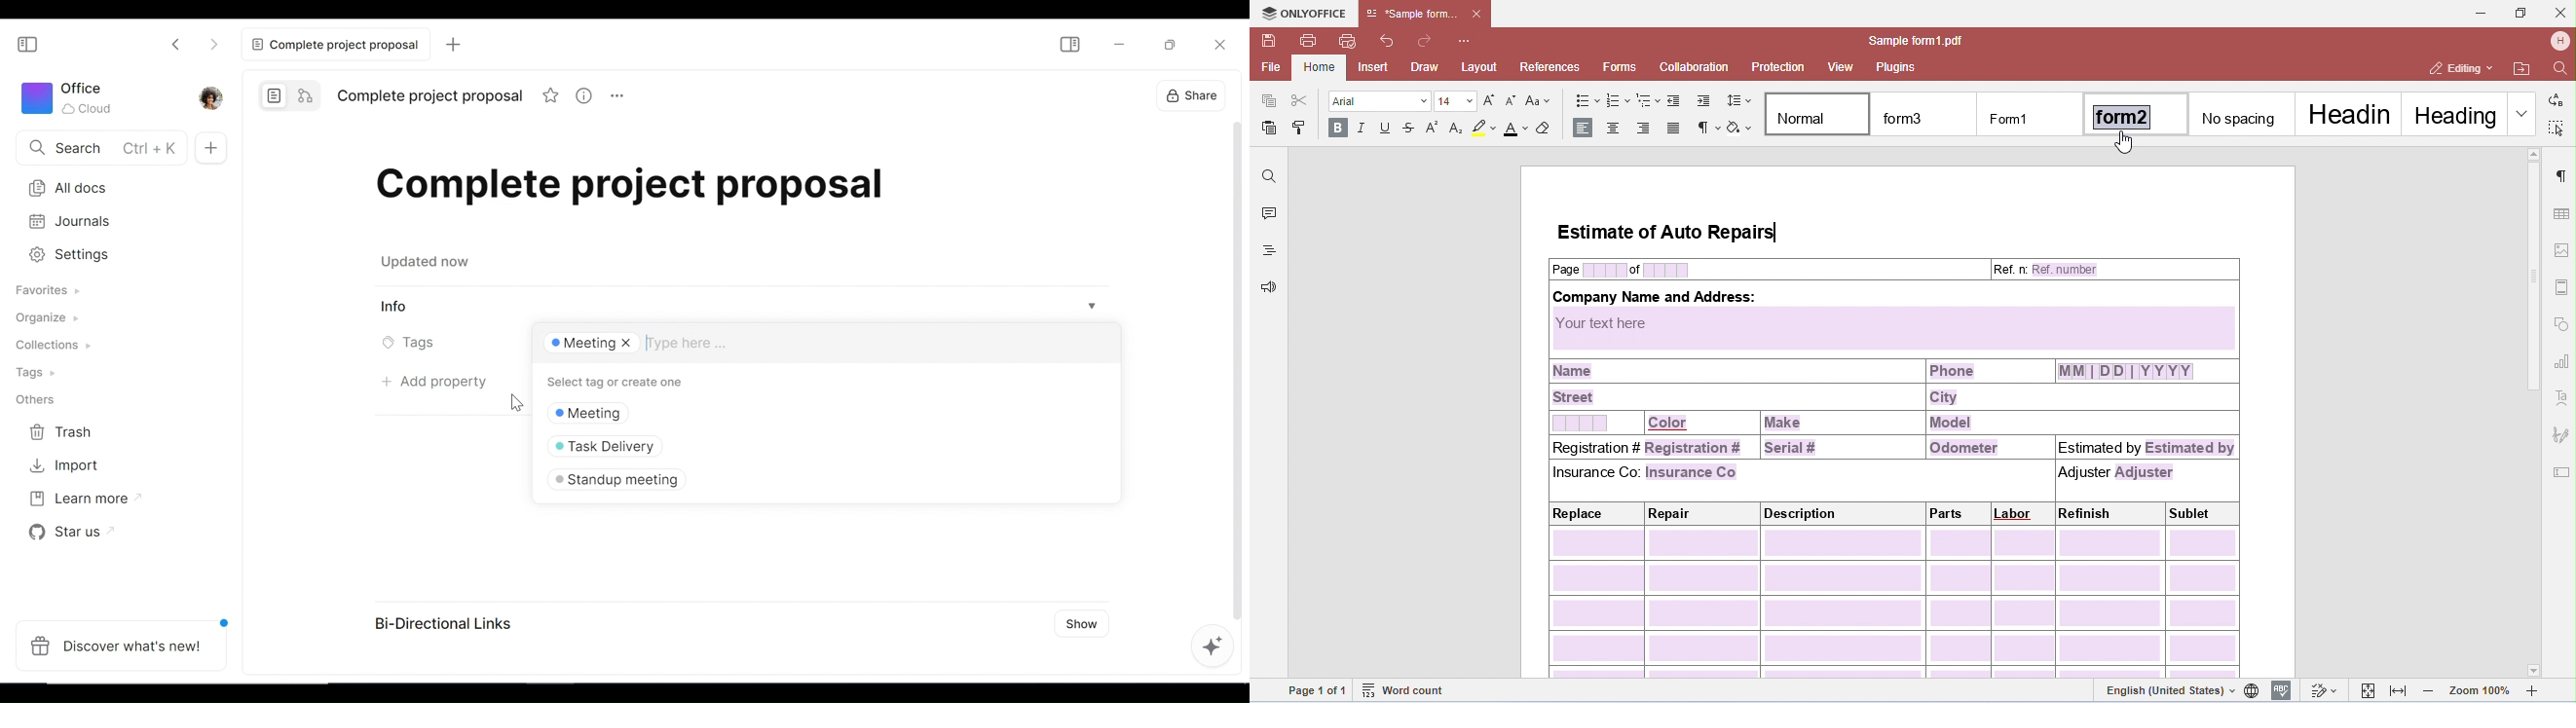 Image resolution: width=2576 pixels, height=728 pixels. I want to click on Add property, so click(431, 385).